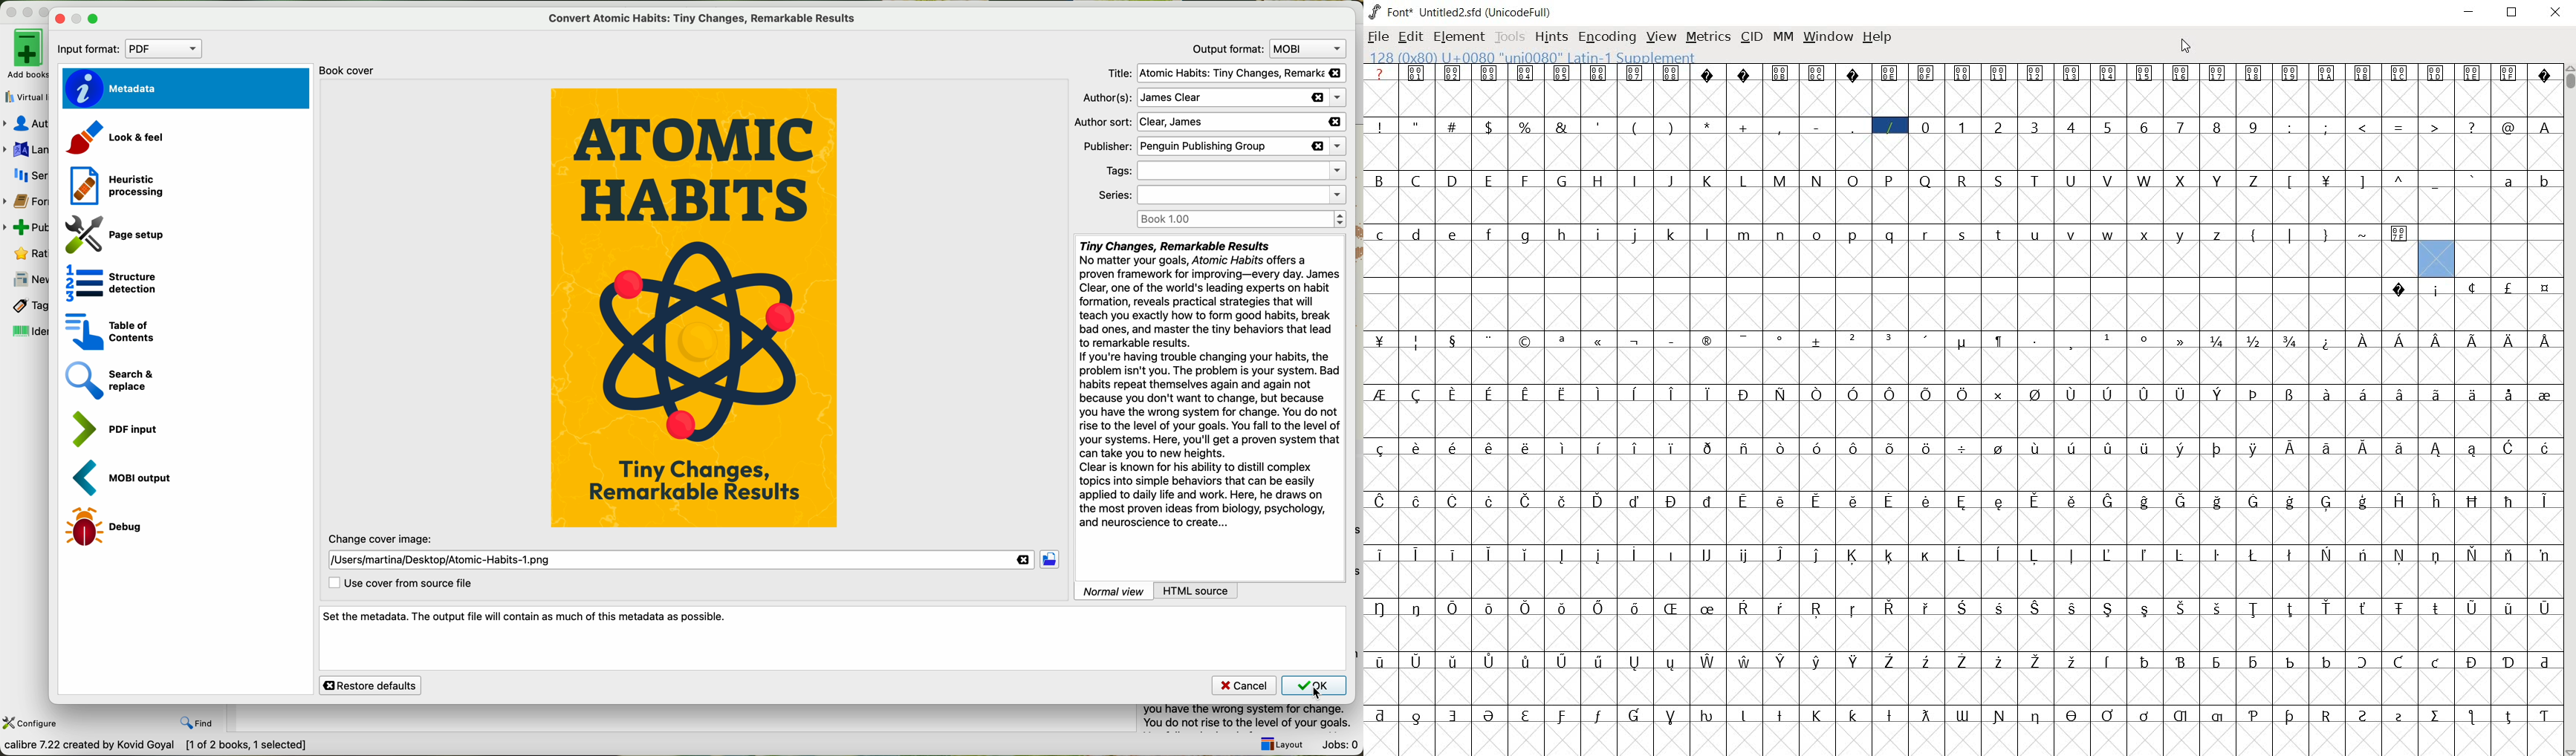 Image resolution: width=2576 pixels, height=756 pixels. What do you see at coordinates (1526, 555) in the screenshot?
I see `glyph` at bounding box center [1526, 555].